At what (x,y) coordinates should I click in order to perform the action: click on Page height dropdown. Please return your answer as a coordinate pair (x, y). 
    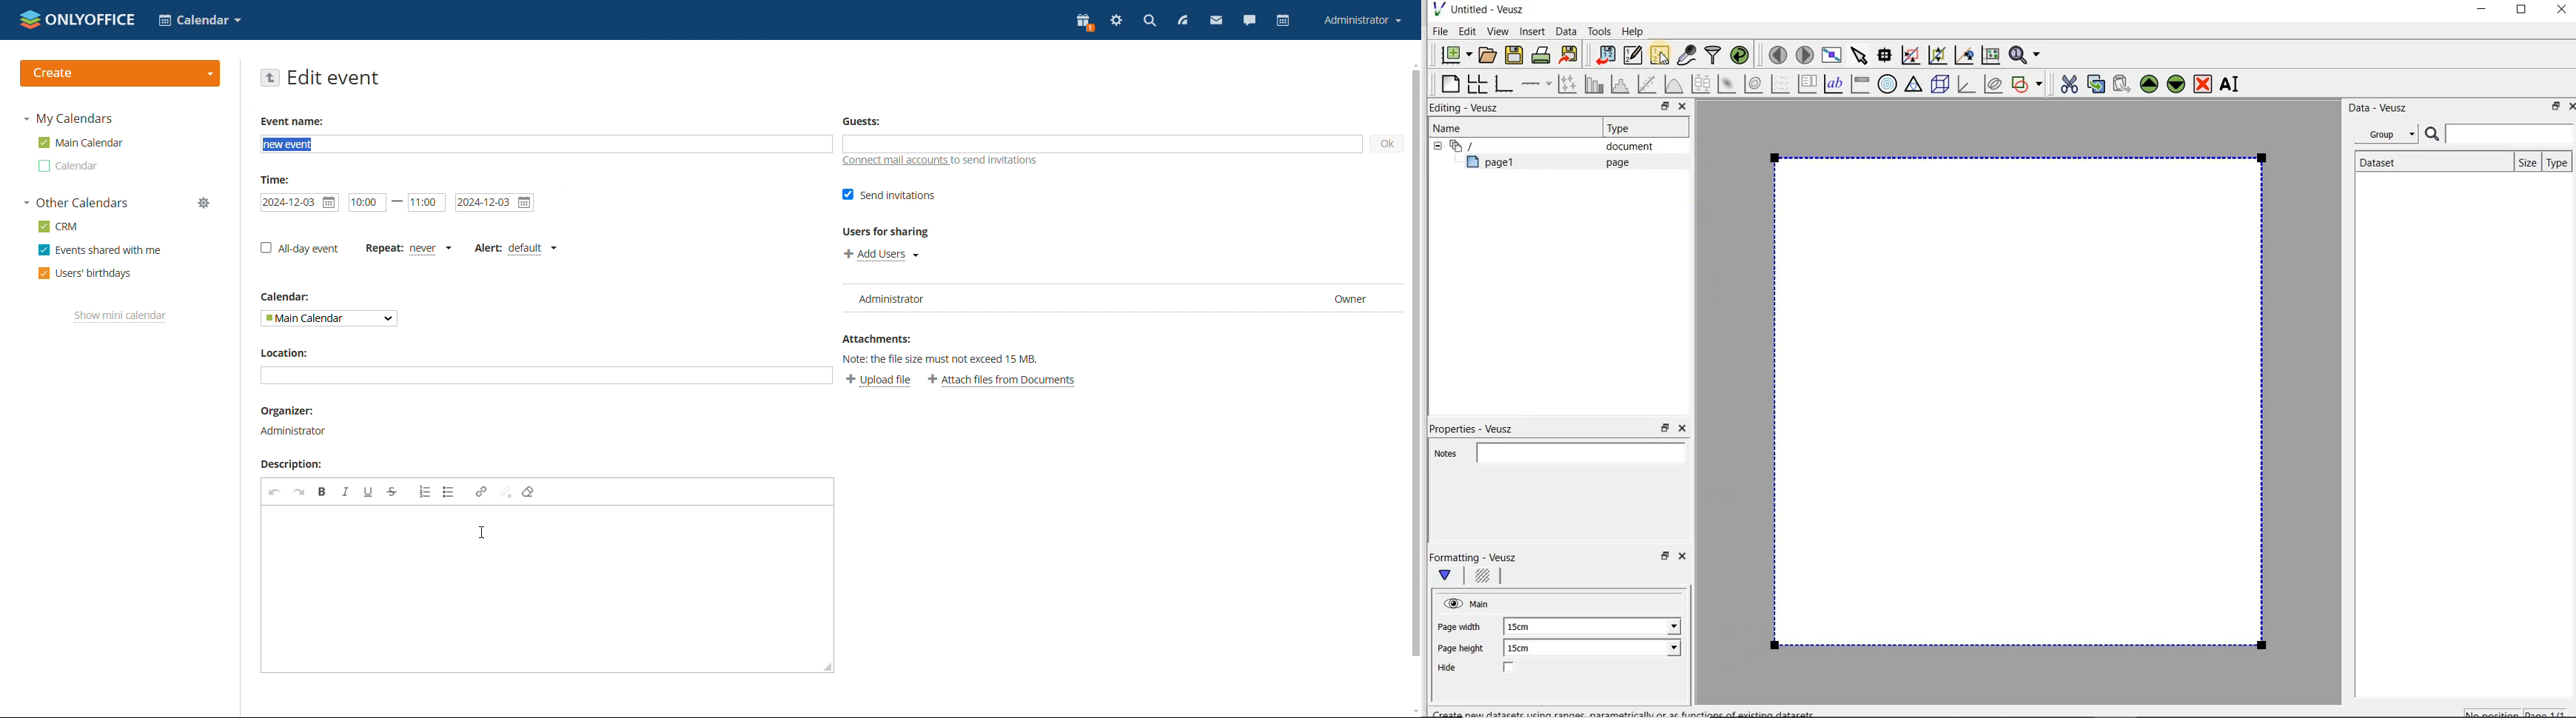
    Looking at the image, I should click on (1665, 649).